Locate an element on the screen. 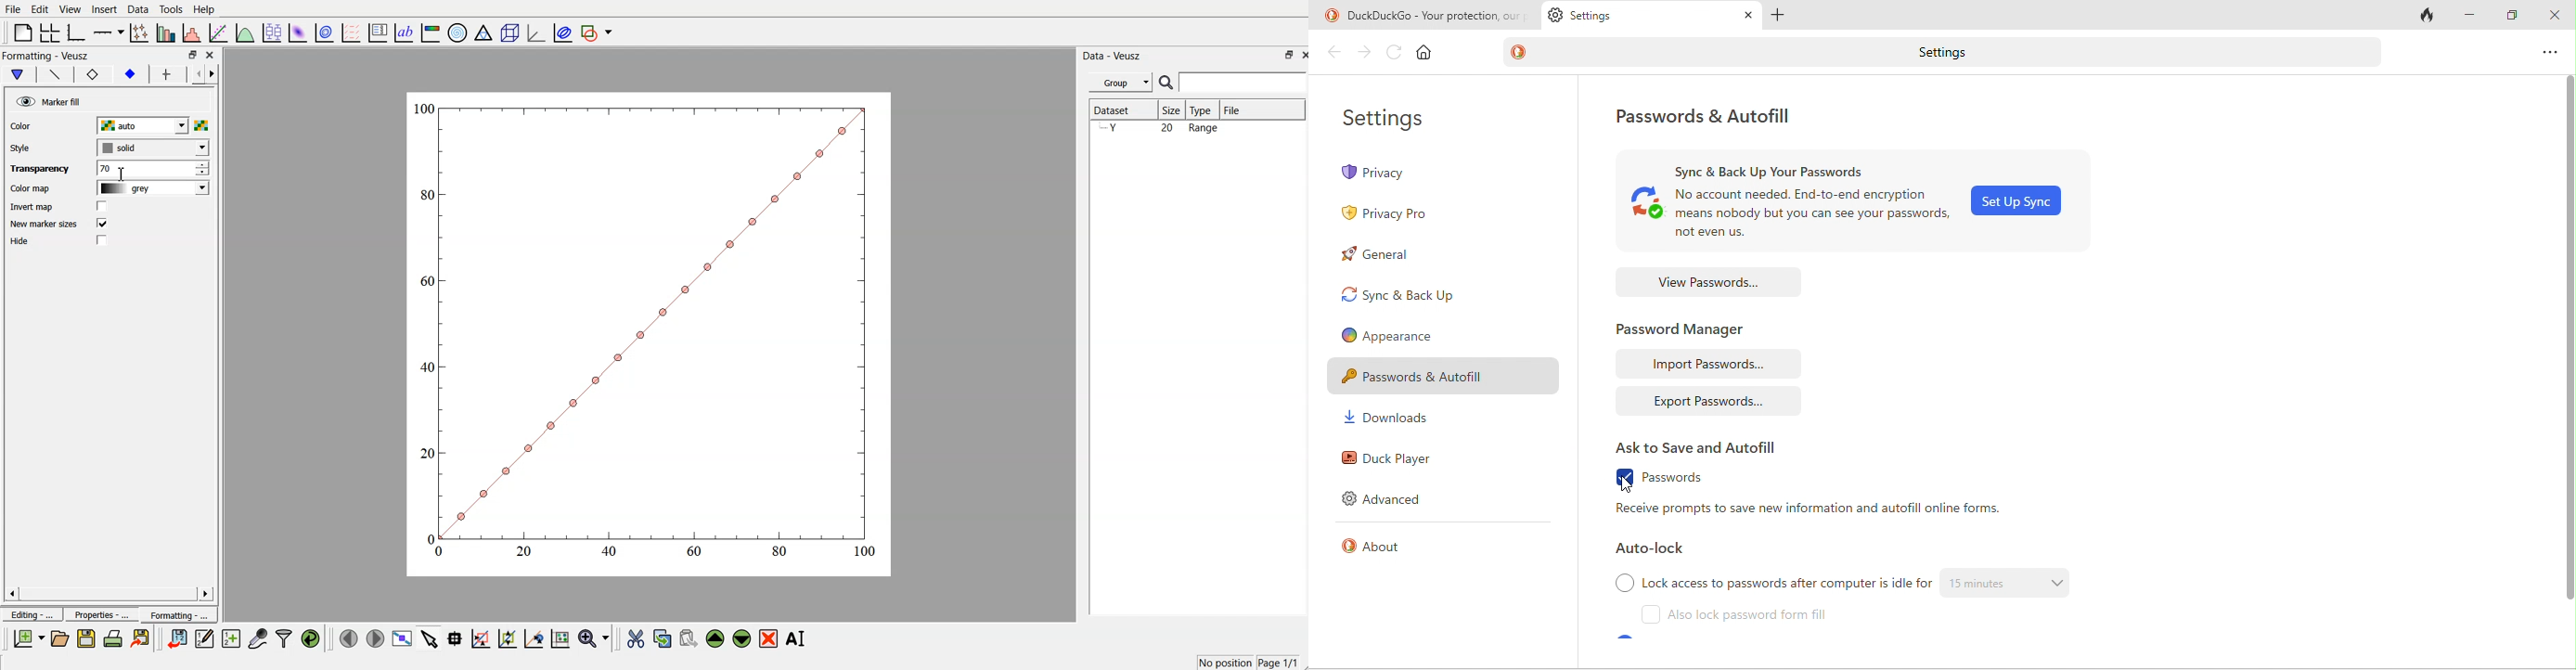 The image size is (2576, 672). reload linked datasets is located at coordinates (312, 637).